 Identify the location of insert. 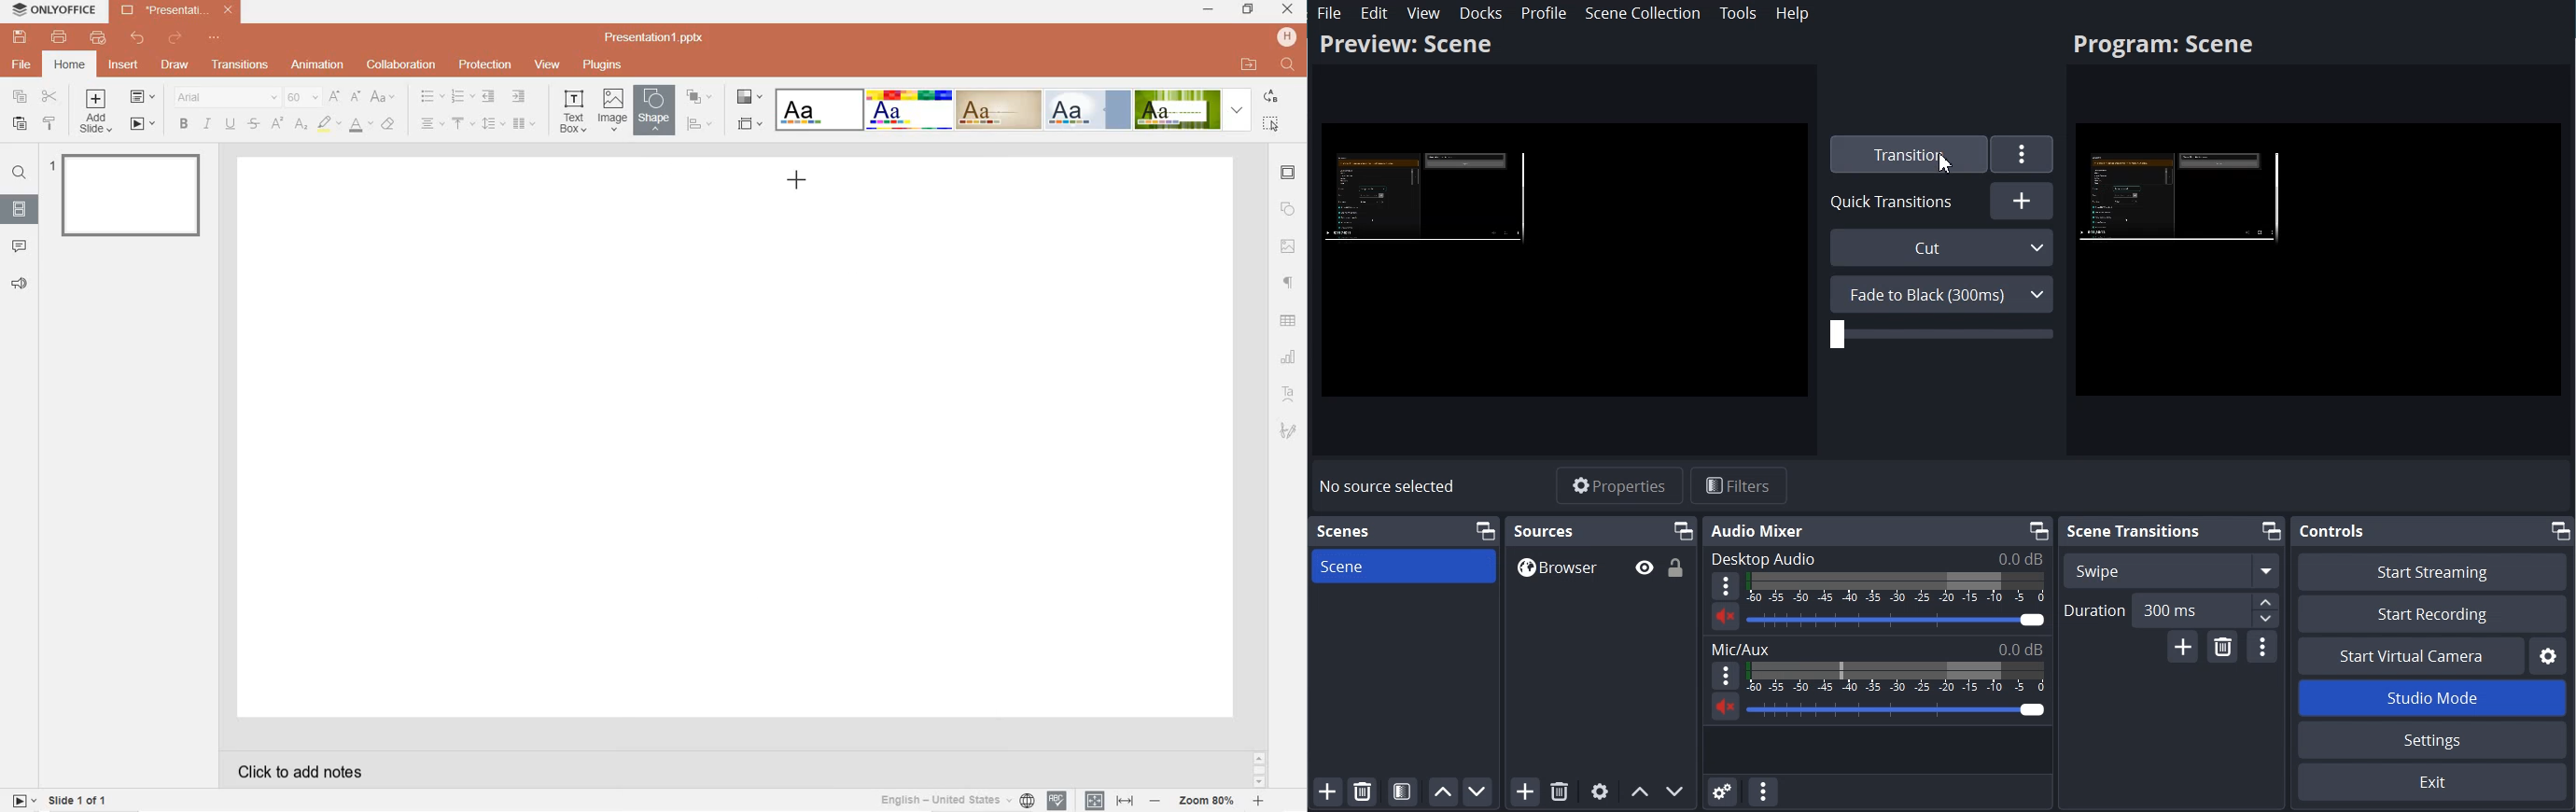
(126, 69).